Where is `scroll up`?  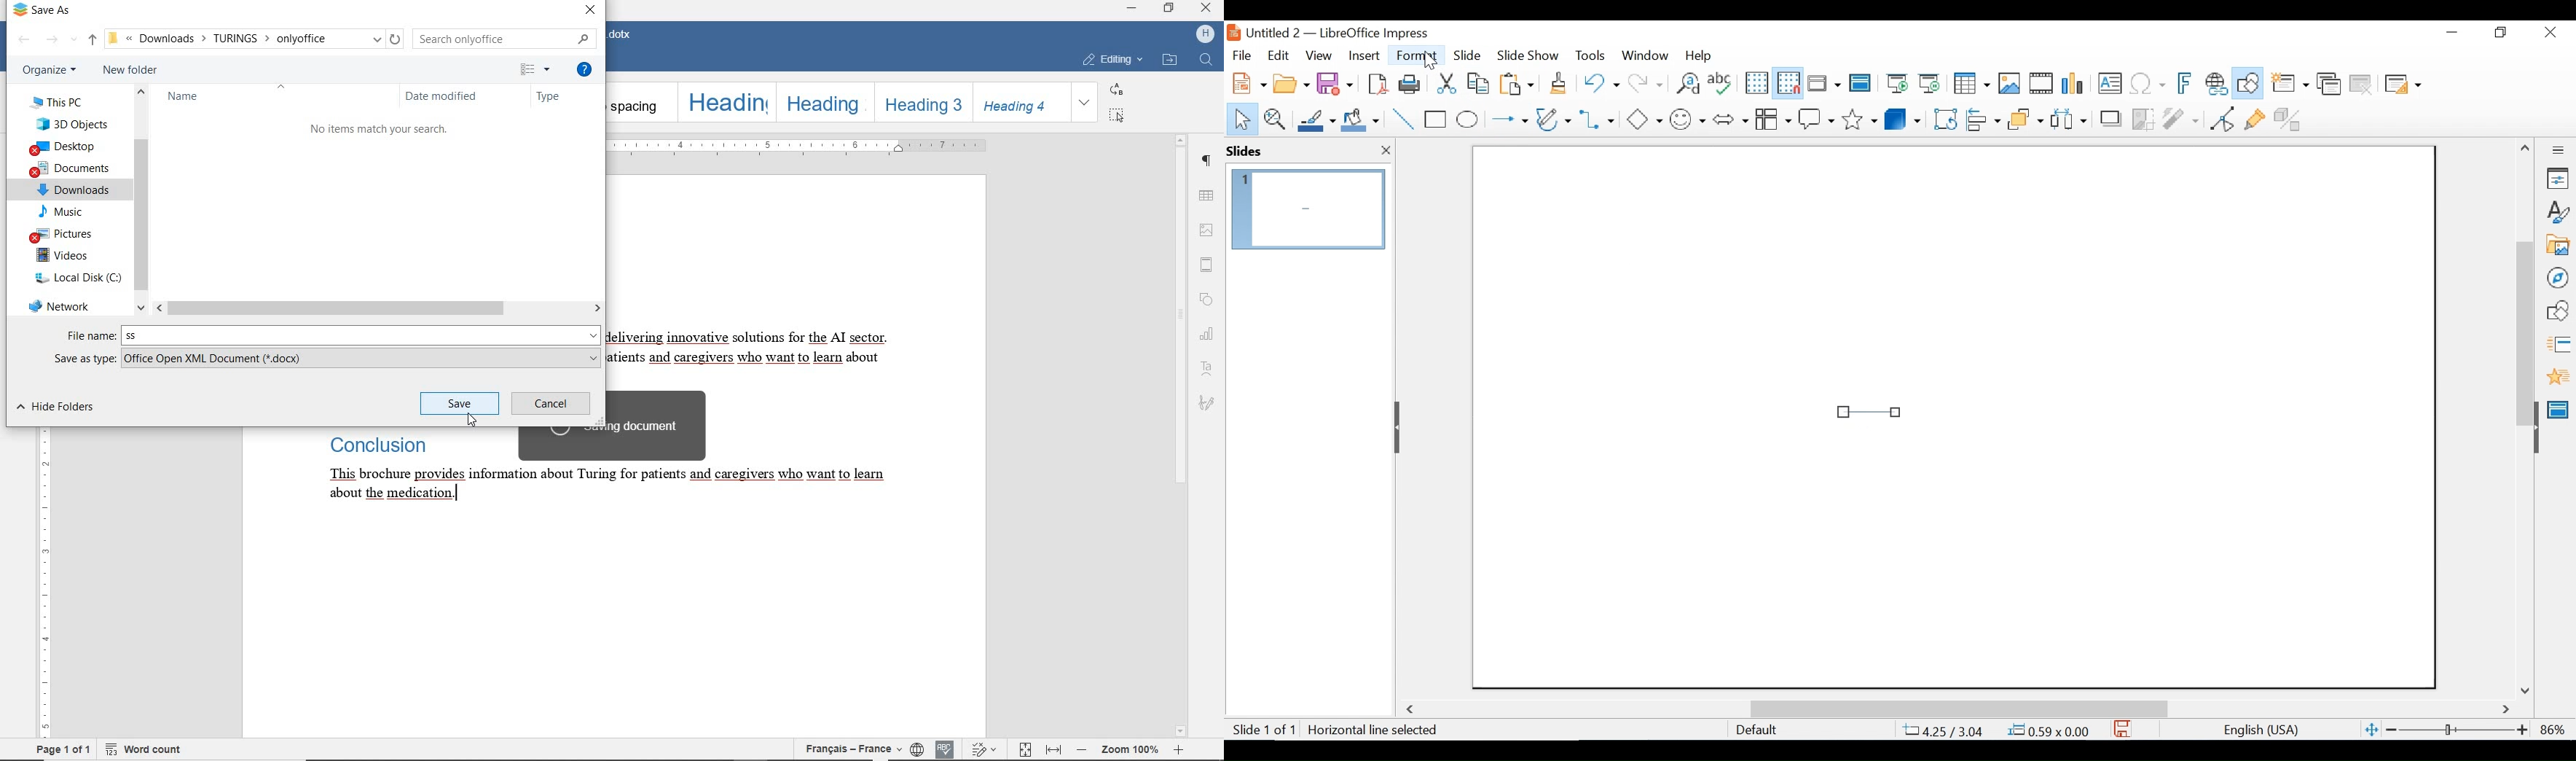
scroll up is located at coordinates (142, 94).